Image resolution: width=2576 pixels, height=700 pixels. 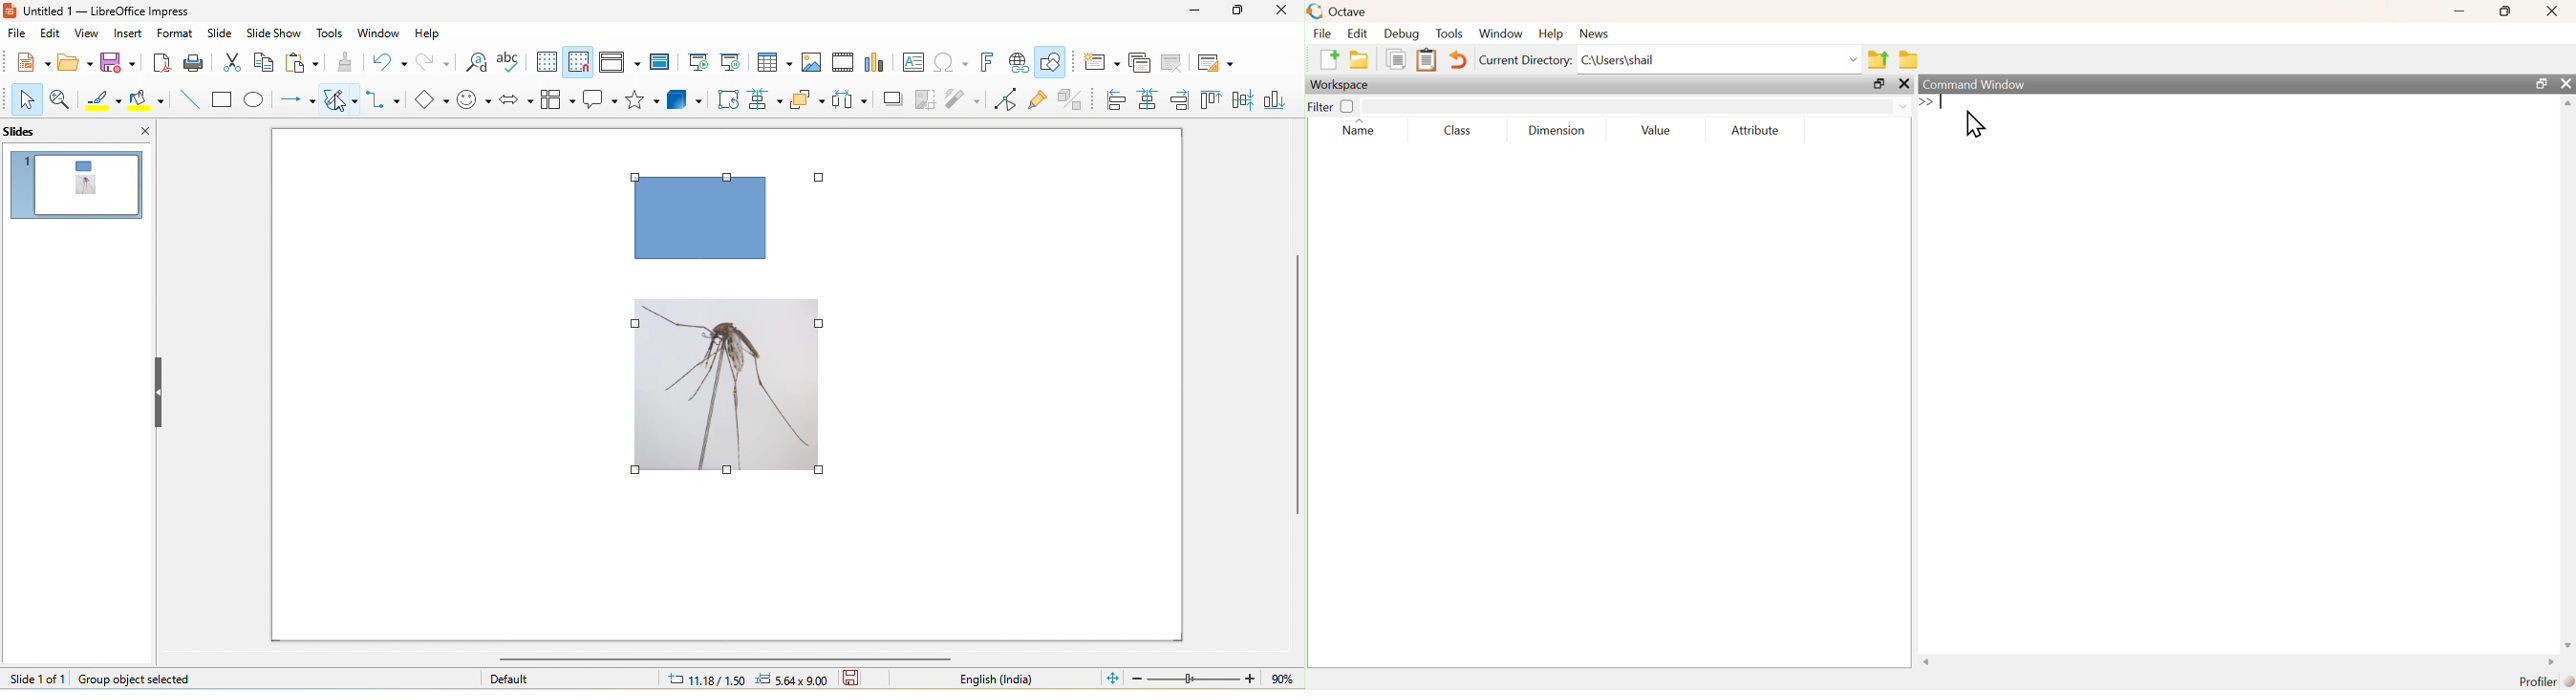 What do you see at coordinates (225, 100) in the screenshot?
I see `rectangle` at bounding box center [225, 100].